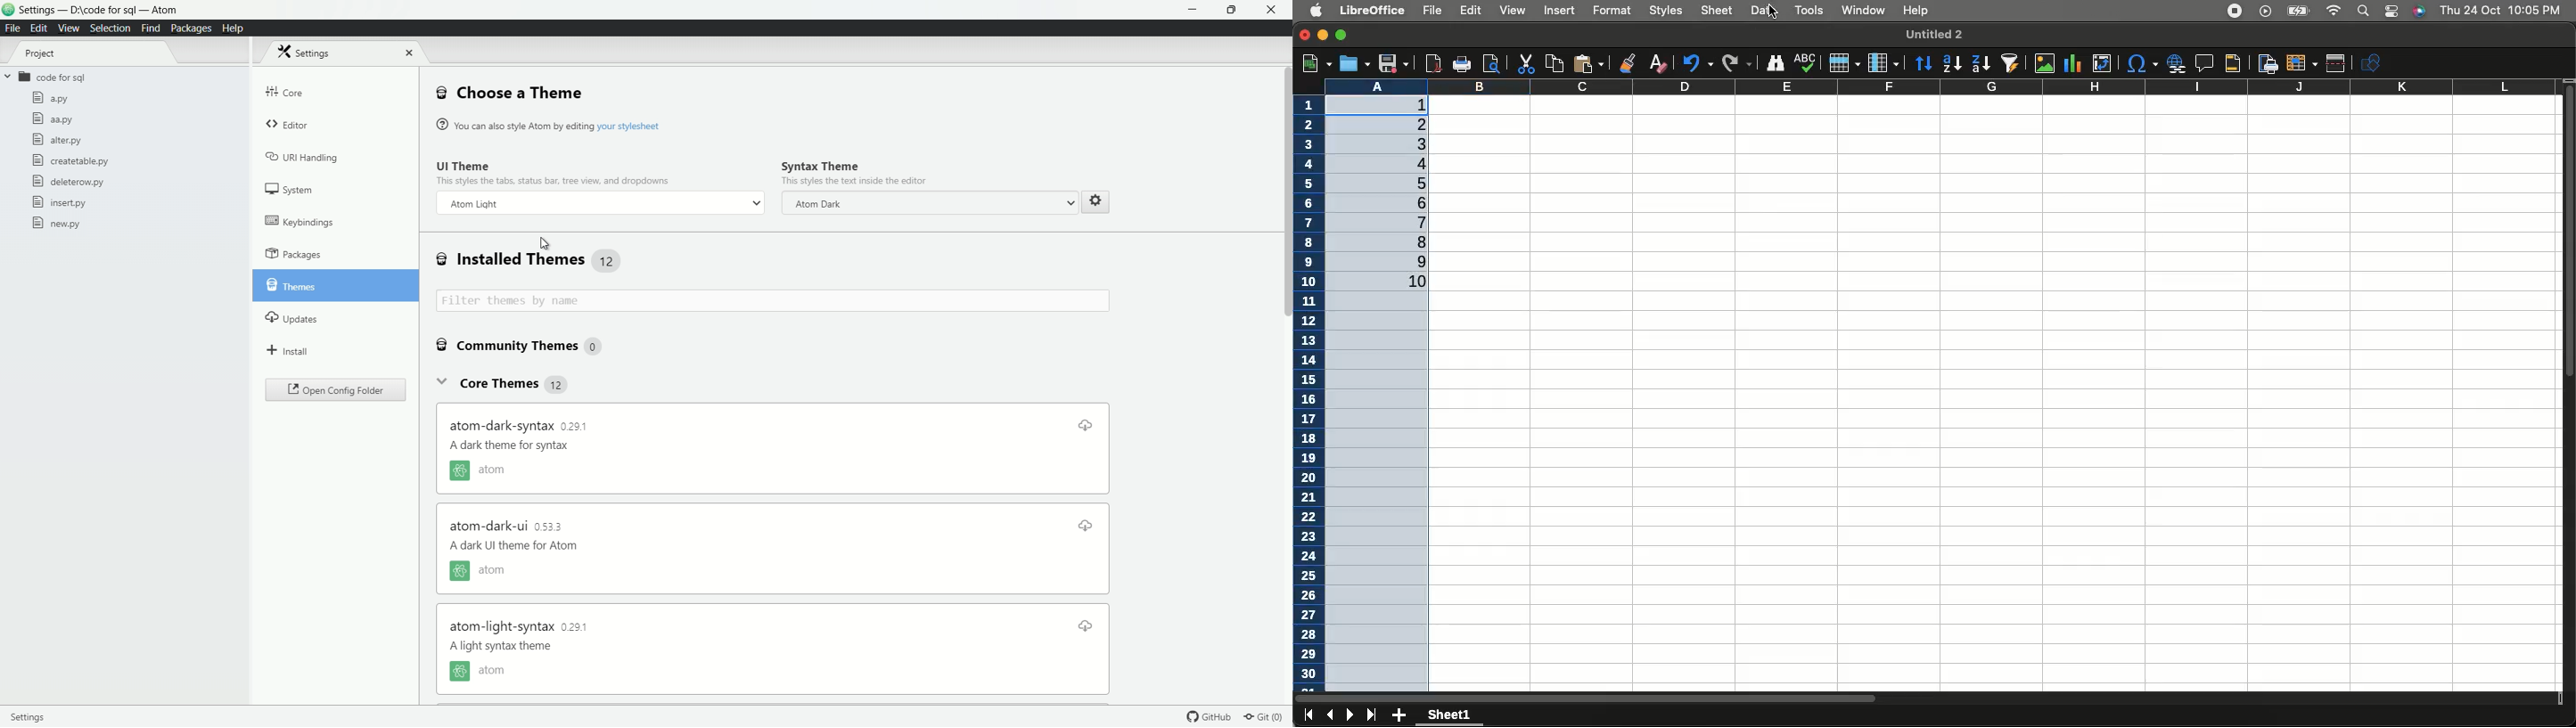  What do you see at coordinates (1698, 61) in the screenshot?
I see `Uno` at bounding box center [1698, 61].